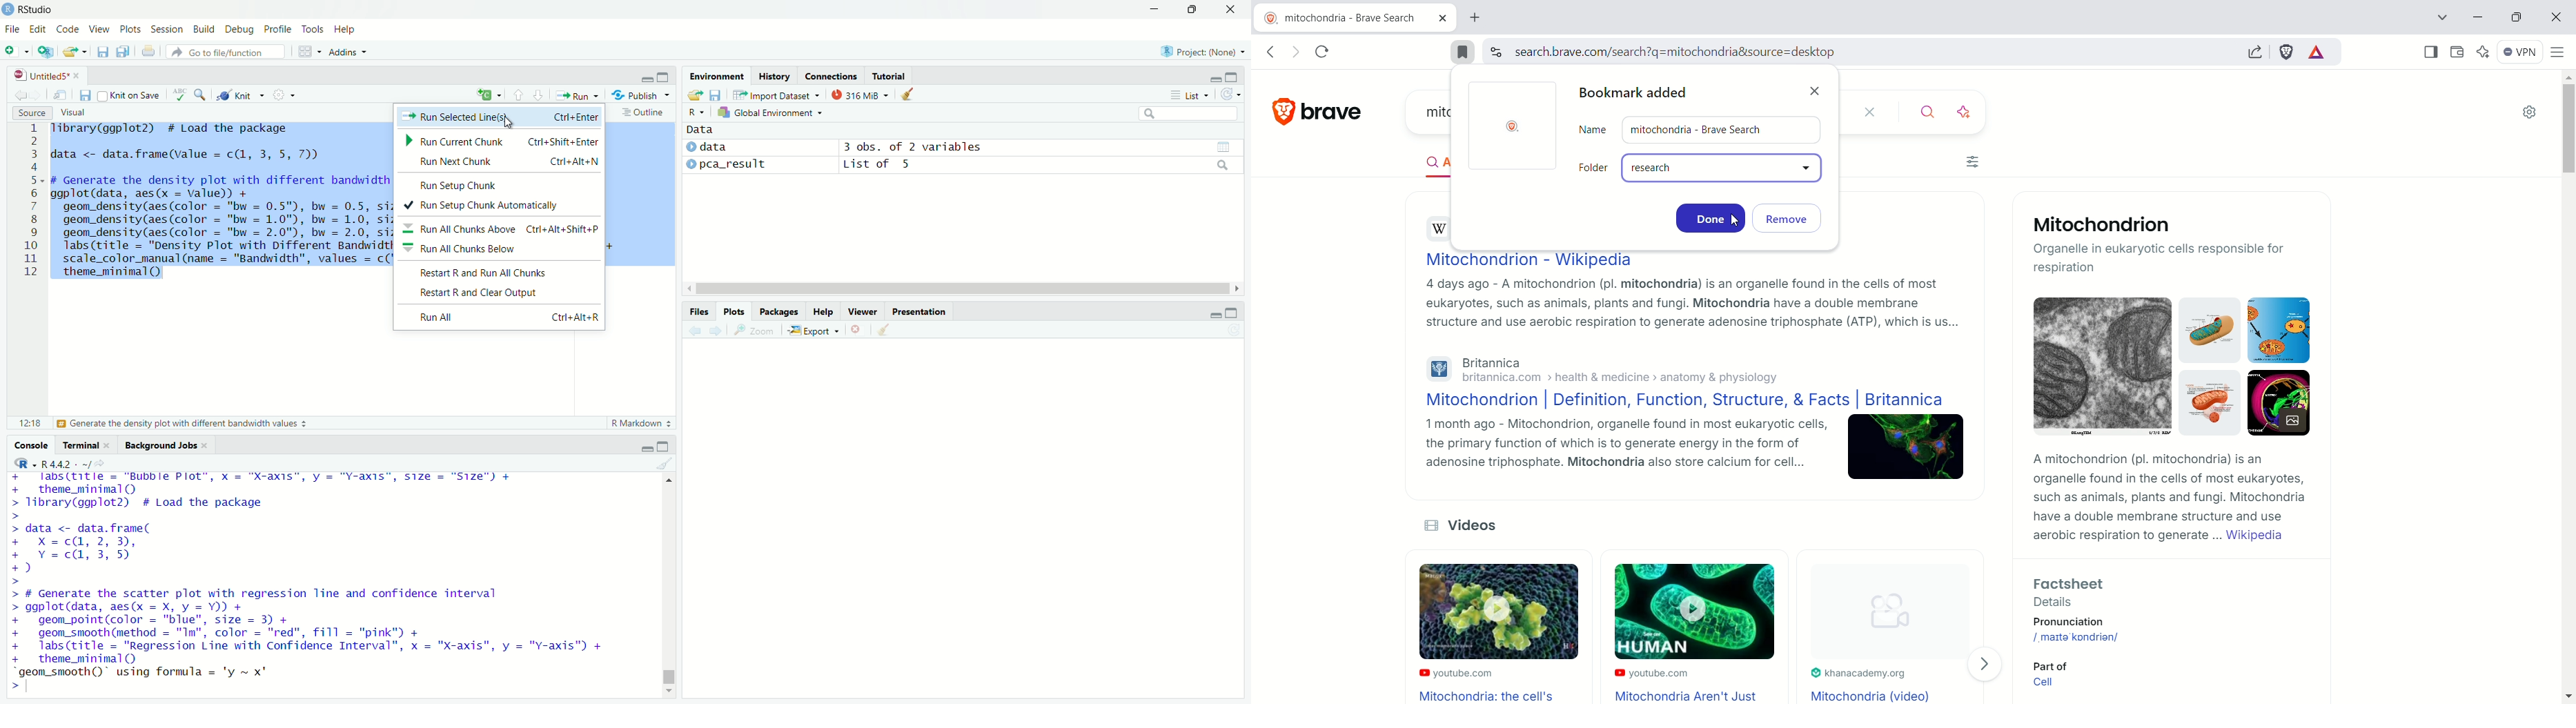 This screenshot has height=728, width=2576. Describe the element at coordinates (499, 294) in the screenshot. I see `Restart R and Clear Output` at that location.